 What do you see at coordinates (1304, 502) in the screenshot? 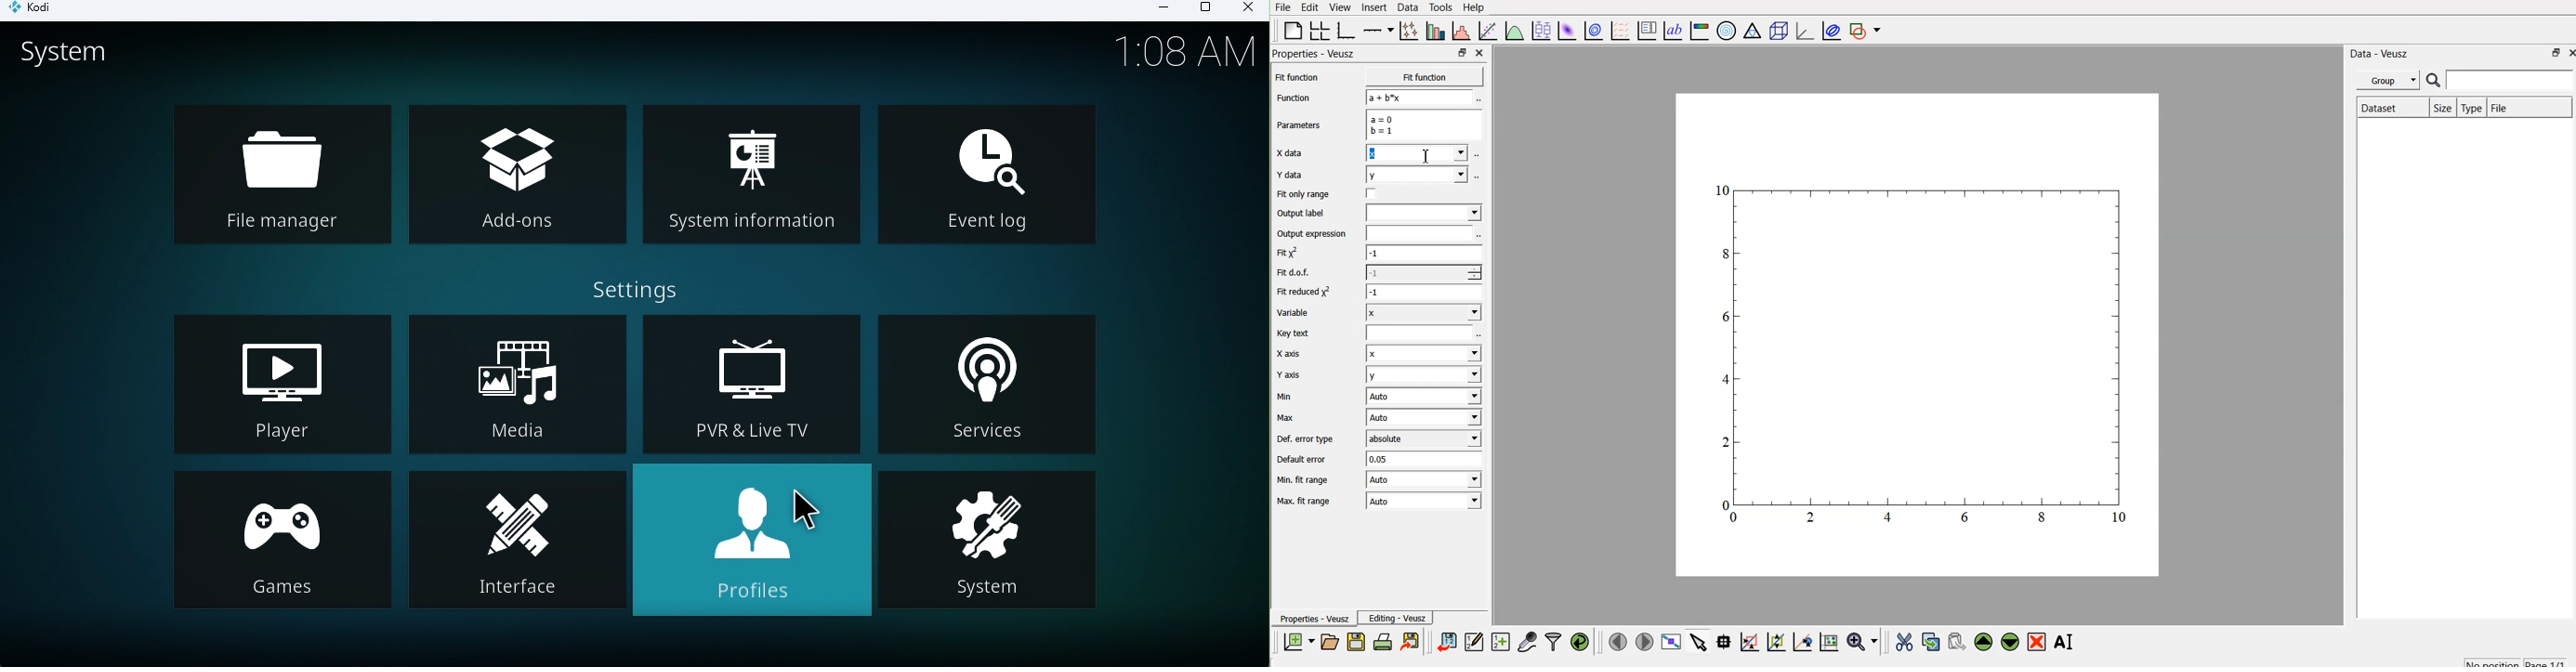
I see `Max. fit range` at bounding box center [1304, 502].